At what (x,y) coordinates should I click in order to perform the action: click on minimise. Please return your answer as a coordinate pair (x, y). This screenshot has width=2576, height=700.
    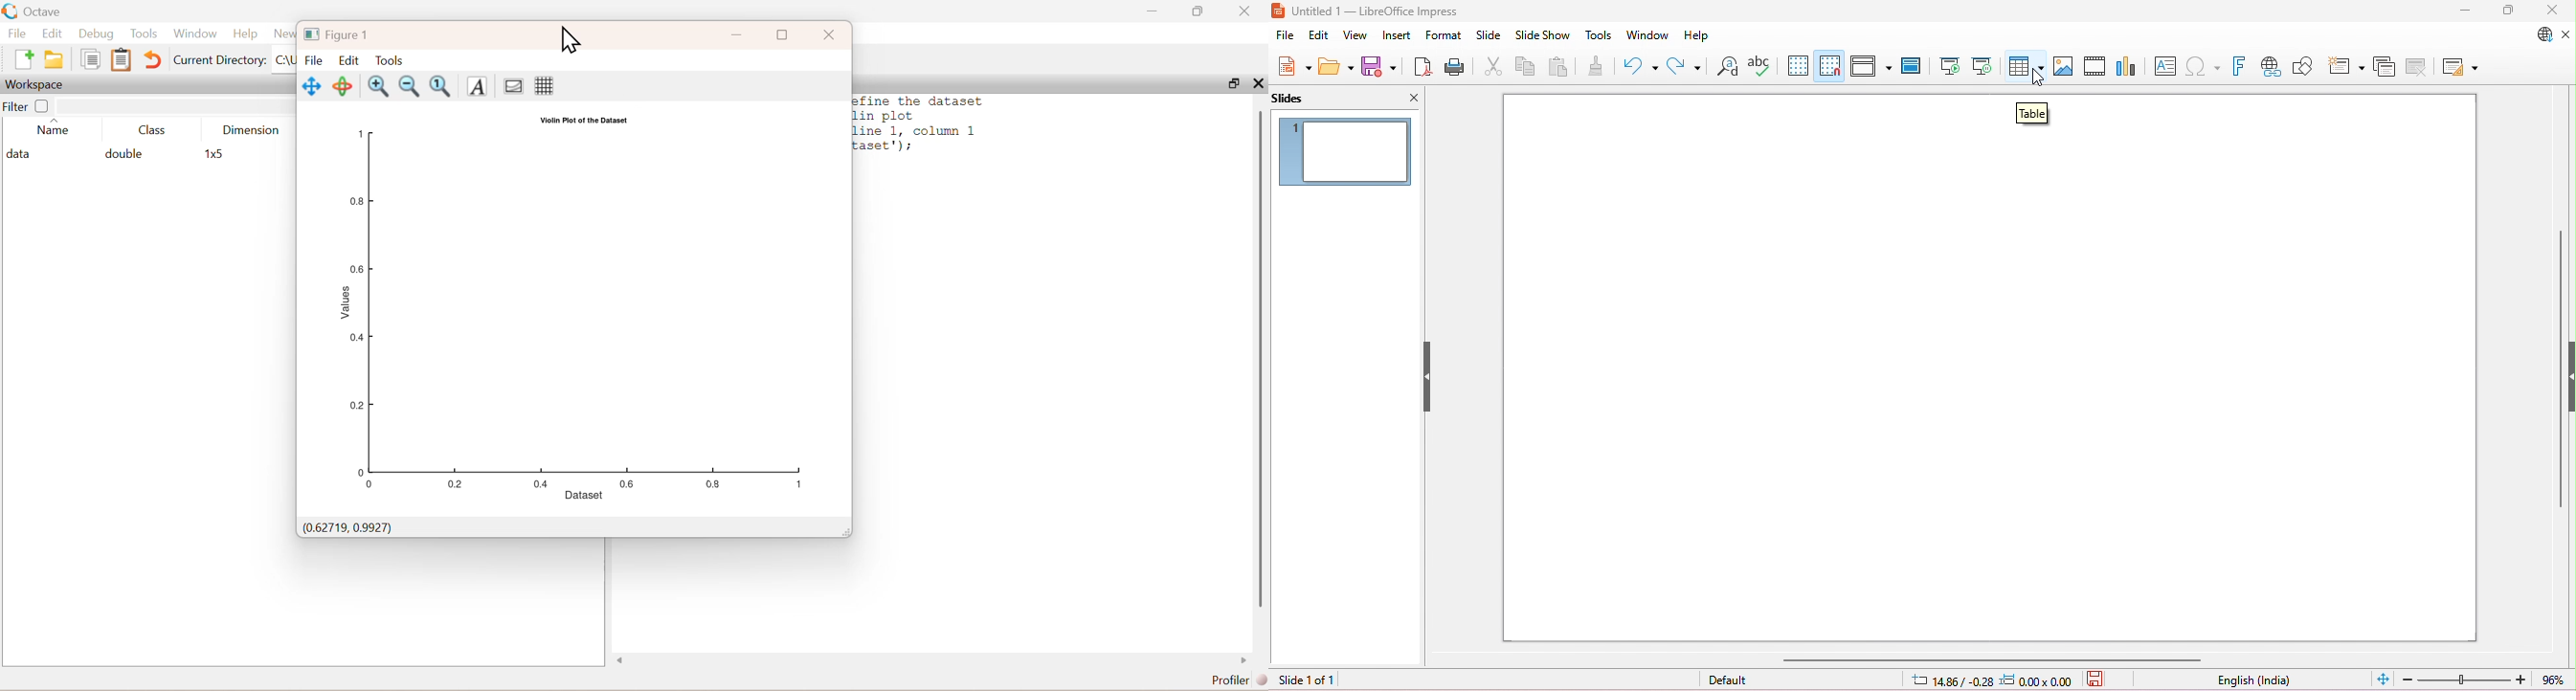
    Looking at the image, I should click on (1153, 9).